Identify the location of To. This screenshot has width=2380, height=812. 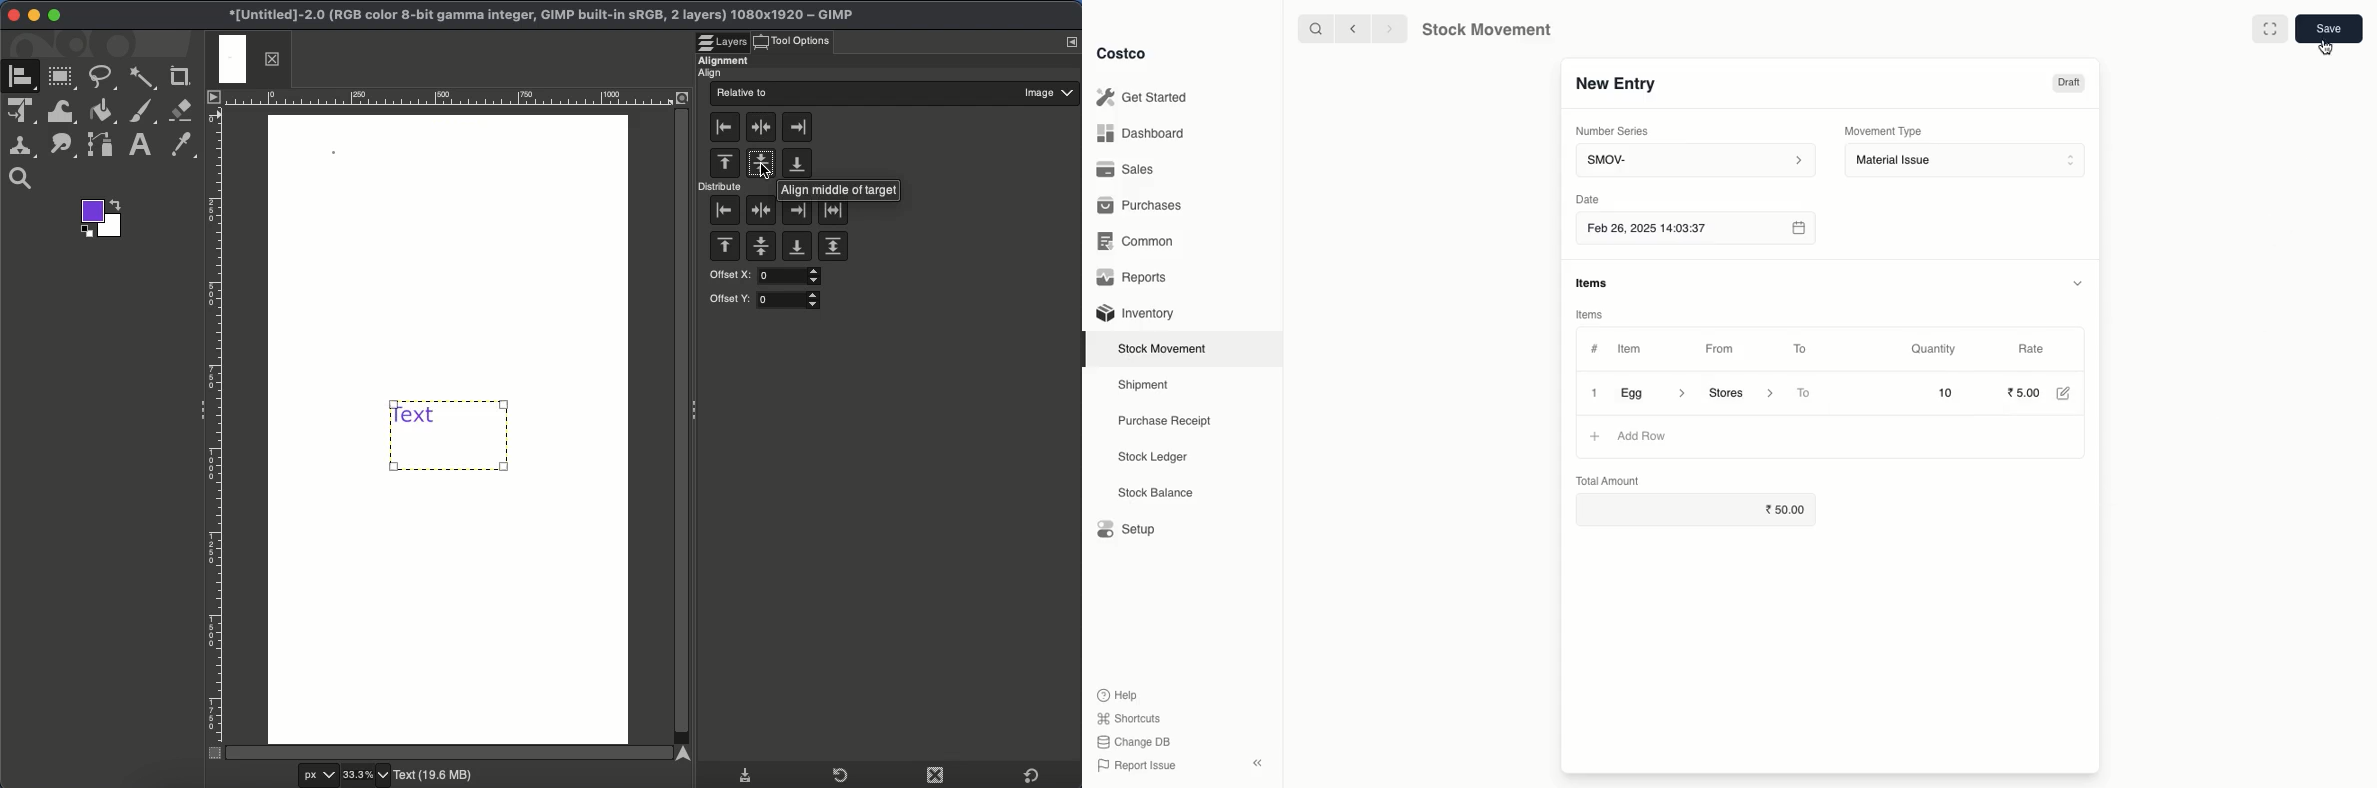
(1805, 394).